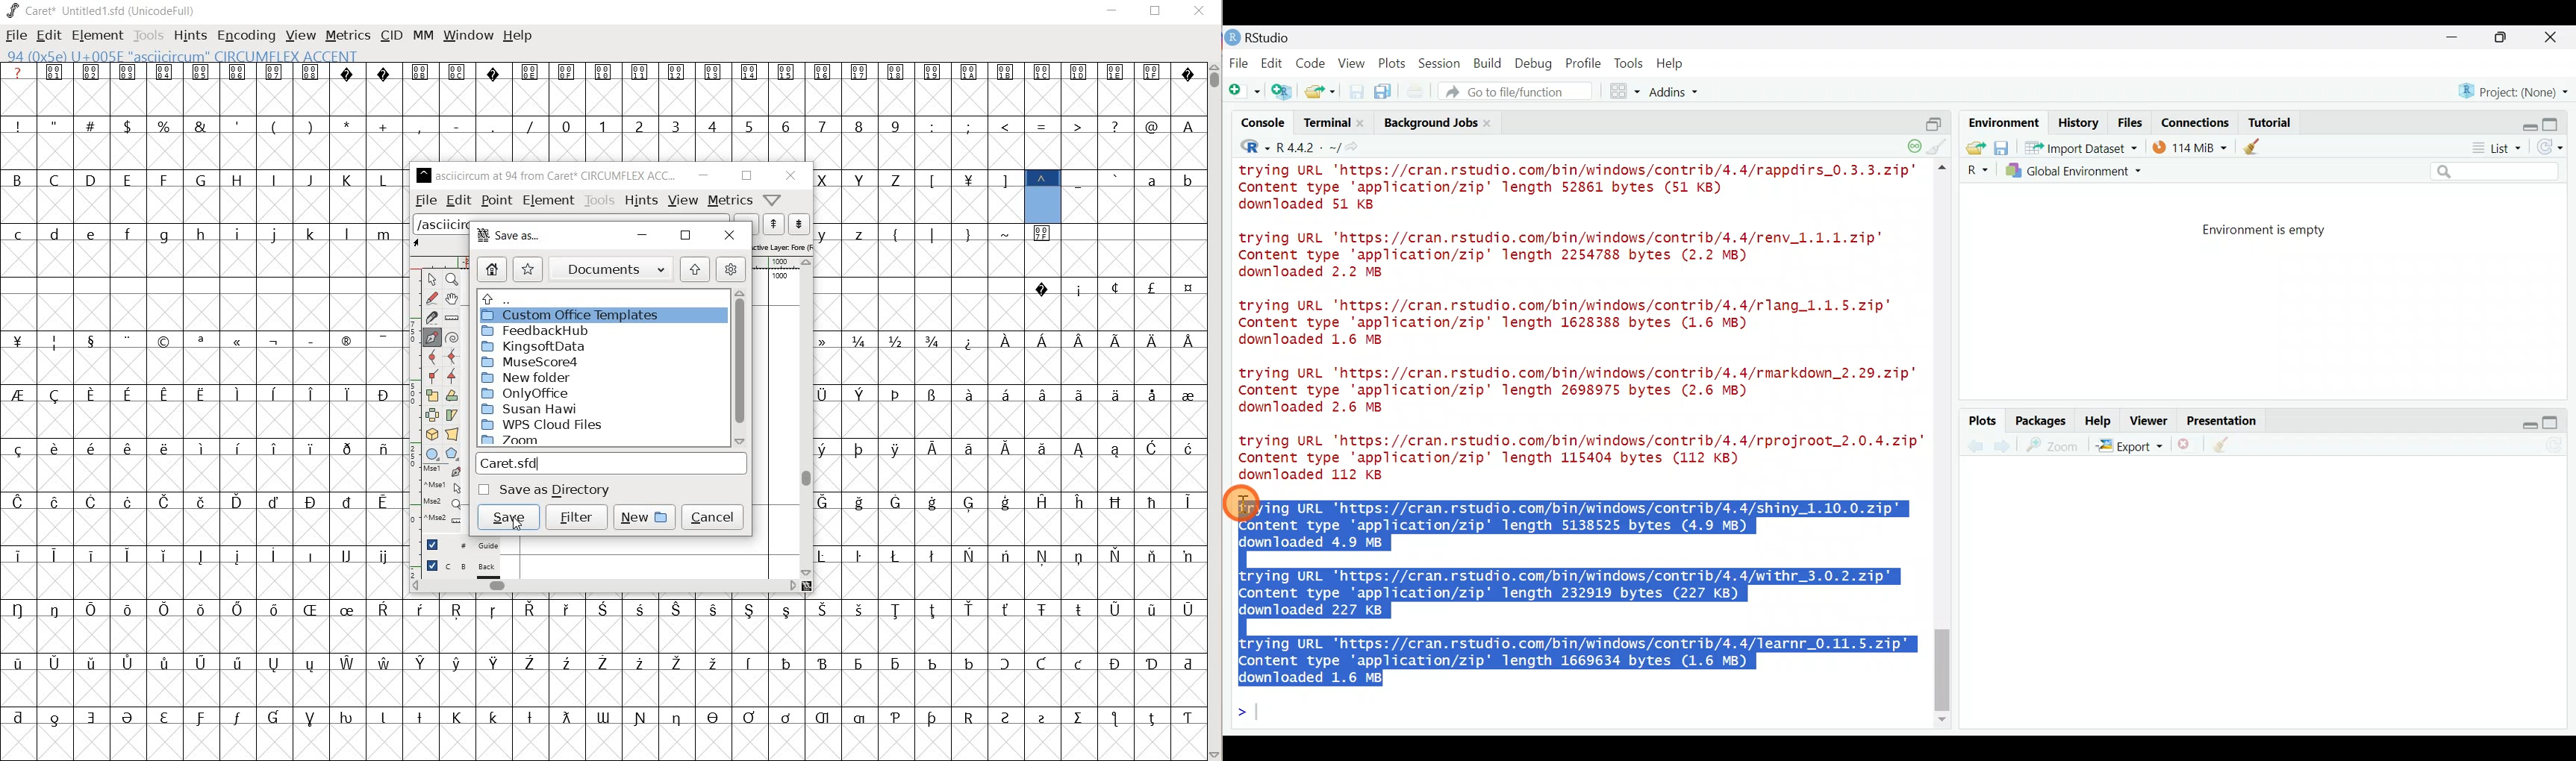 Image resolution: width=2576 pixels, height=784 pixels. Describe the element at coordinates (748, 587) in the screenshot. I see `SCROLLBAR` at that location.